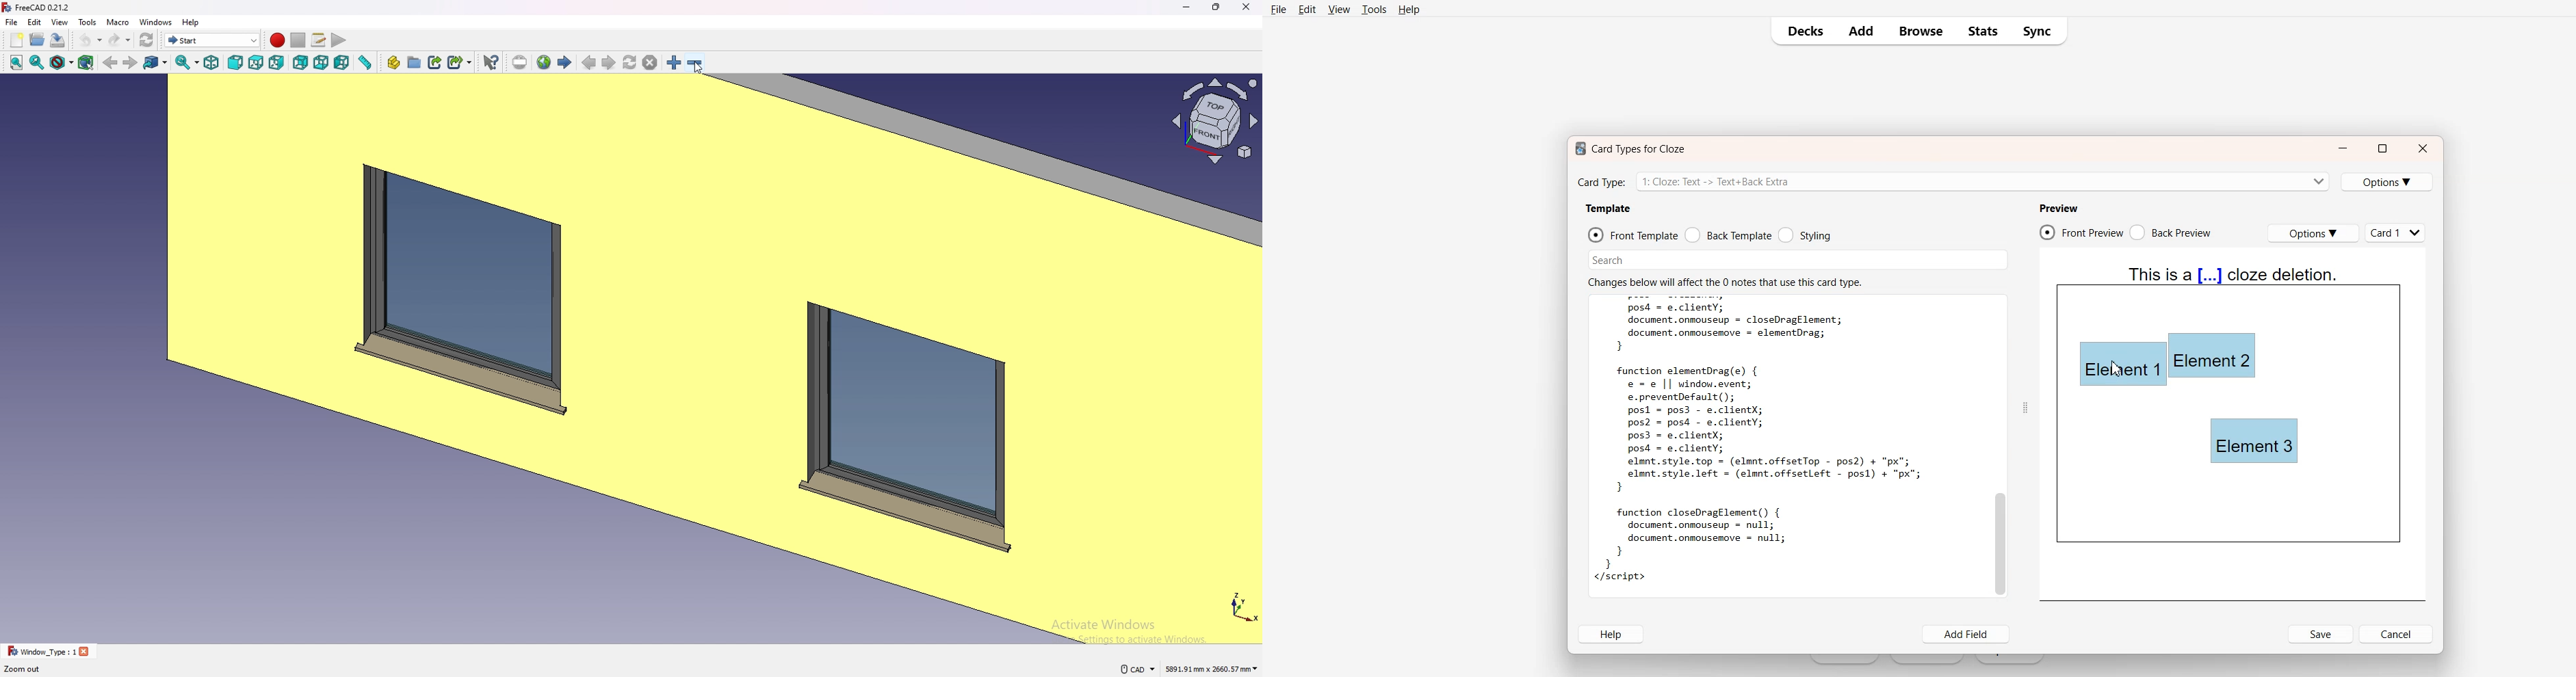  Describe the element at coordinates (157, 22) in the screenshot. I see `windows` at that location.